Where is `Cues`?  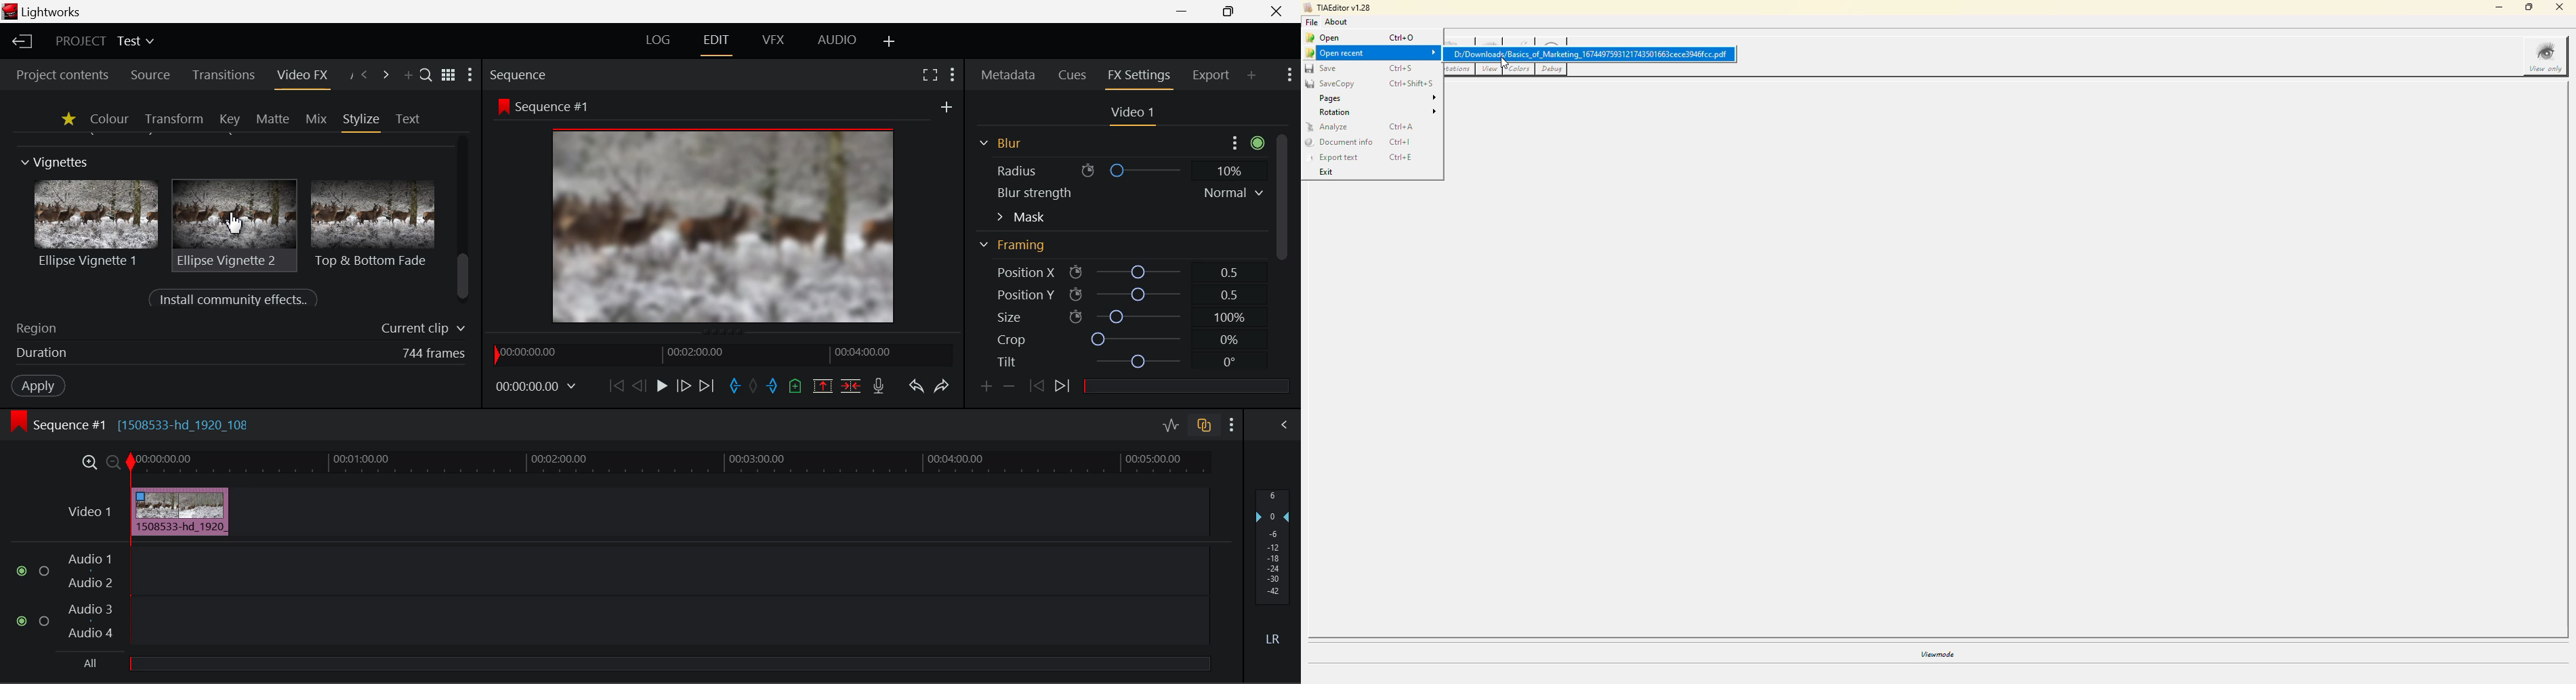 Cues is located at coordinates (1075, 76).